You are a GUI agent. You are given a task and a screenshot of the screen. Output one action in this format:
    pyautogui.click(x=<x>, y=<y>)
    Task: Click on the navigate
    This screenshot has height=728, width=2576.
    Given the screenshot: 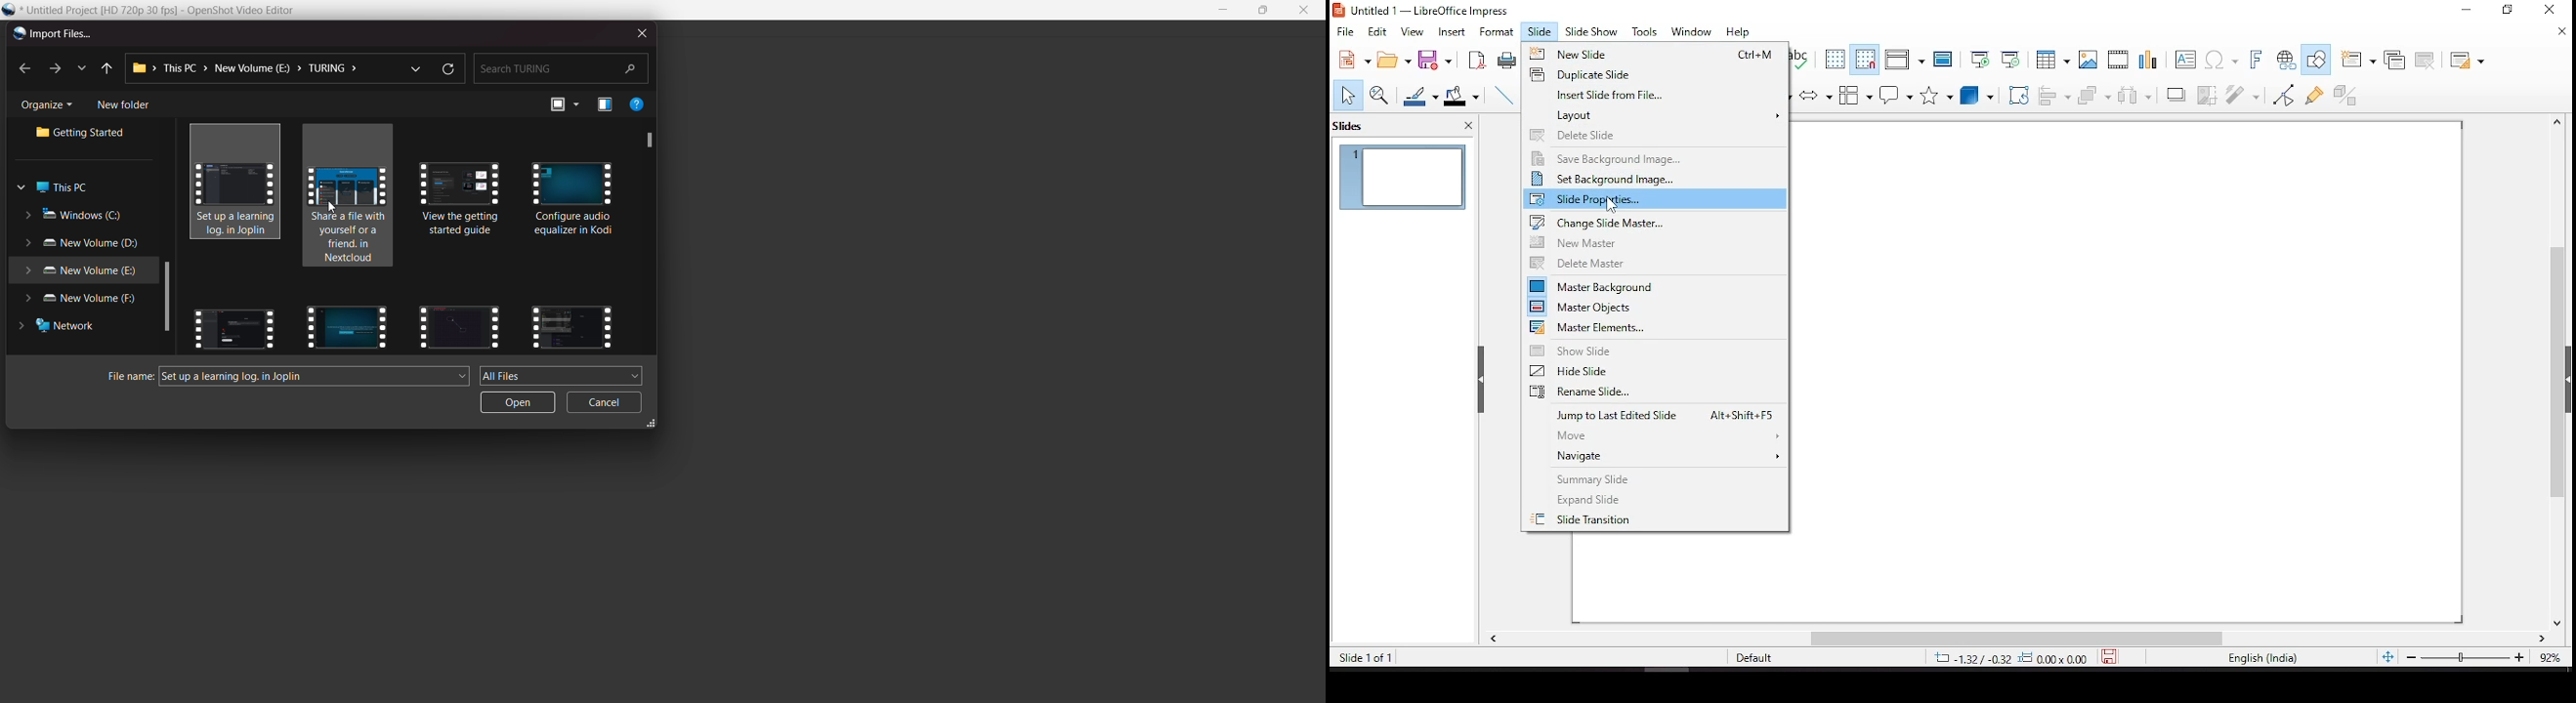 What is the action you would take?
    pyautogui.click(x=1656, y=457)
    